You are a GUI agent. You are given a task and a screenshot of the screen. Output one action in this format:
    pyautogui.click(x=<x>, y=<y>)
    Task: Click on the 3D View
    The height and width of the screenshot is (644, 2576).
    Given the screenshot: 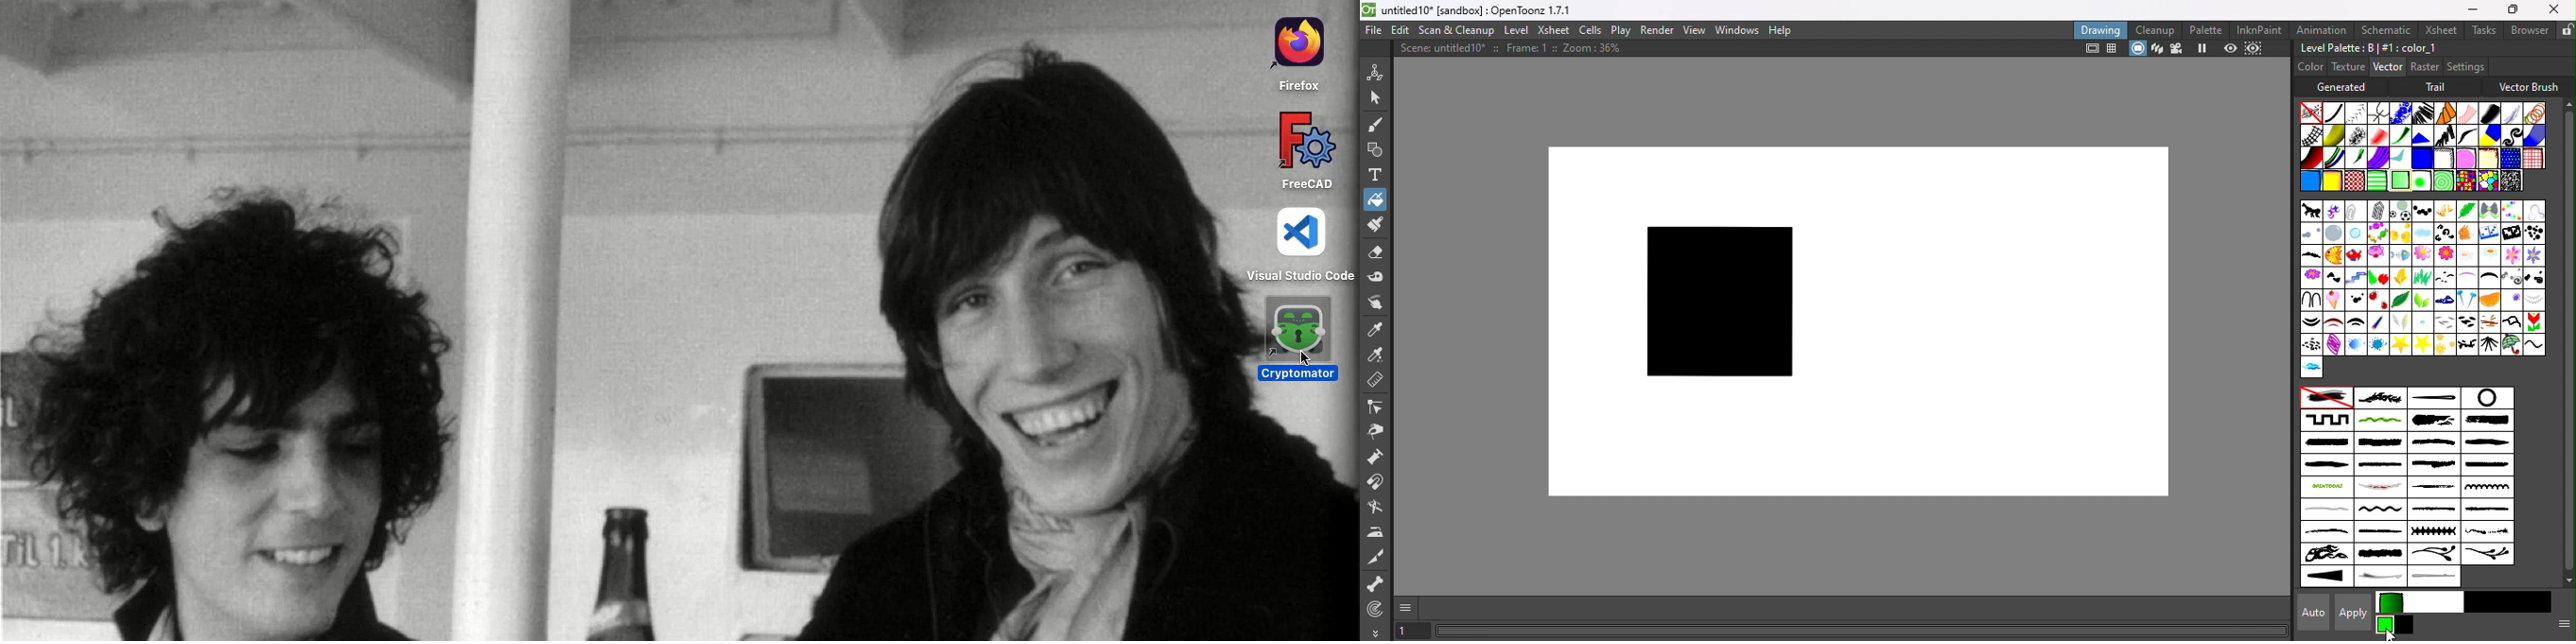 What is the action you would take?
    pyautogui.click(x=2155, y=49)
    